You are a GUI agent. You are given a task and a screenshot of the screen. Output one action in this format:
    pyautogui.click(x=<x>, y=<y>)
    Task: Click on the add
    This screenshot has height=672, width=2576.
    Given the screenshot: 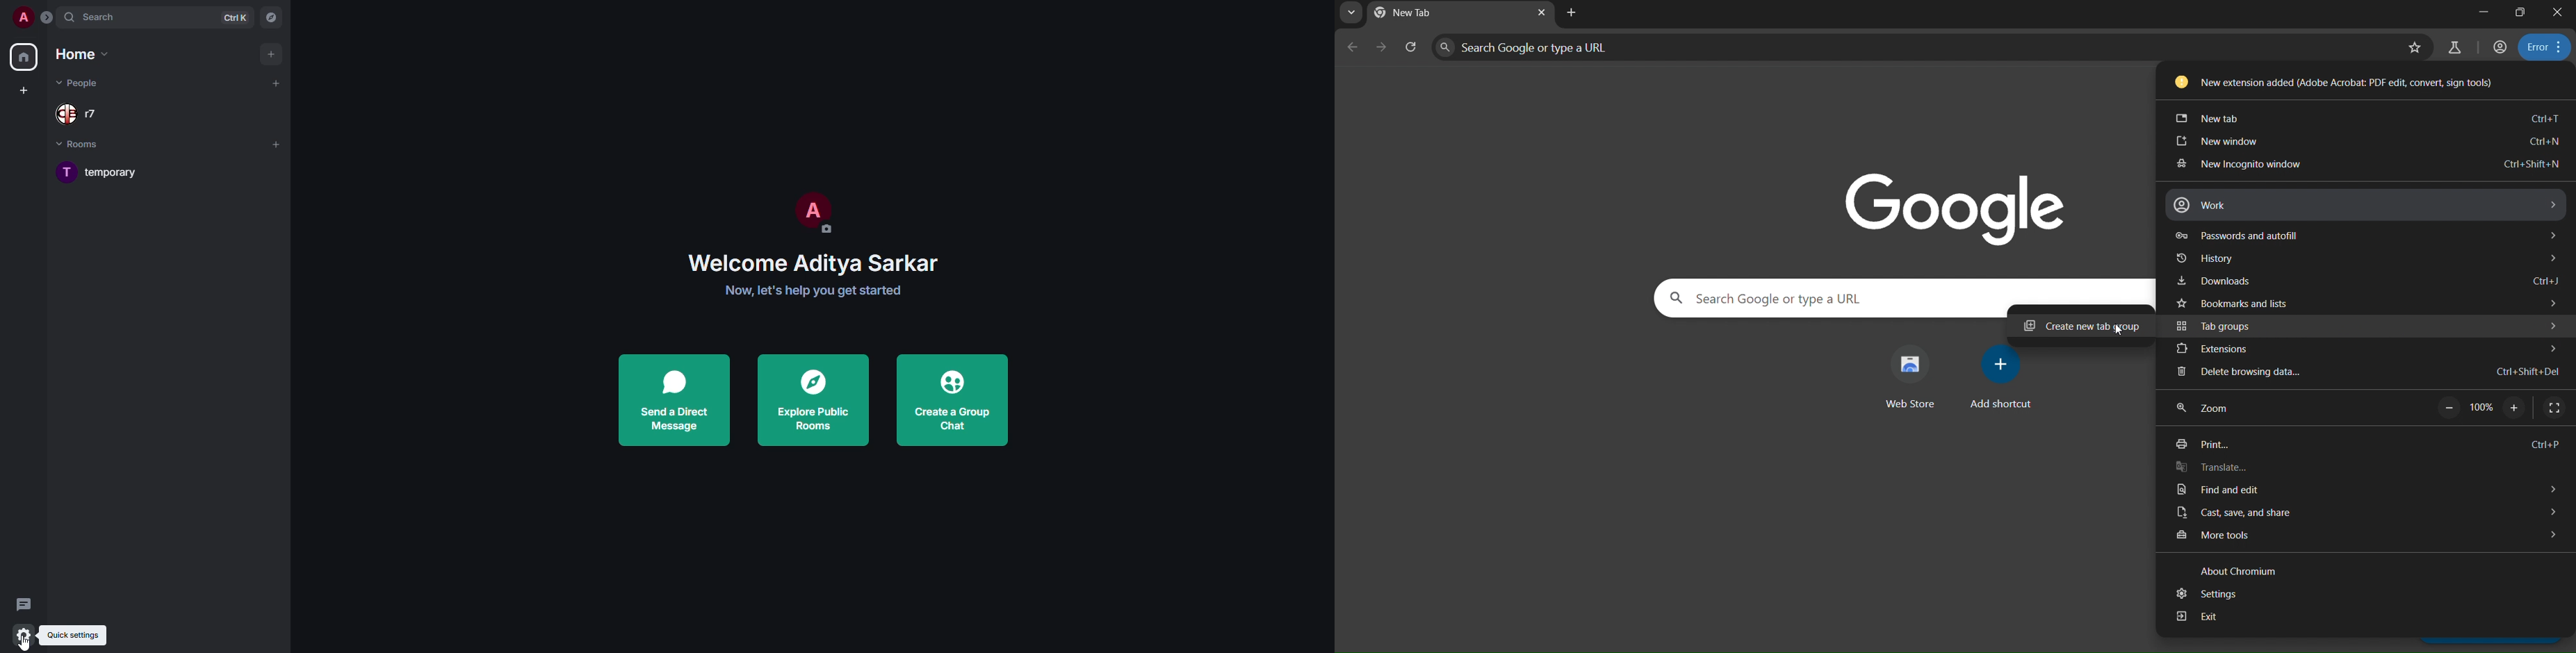 What is the action you would take?
    pyautogui.click(x=275, y=144)
    